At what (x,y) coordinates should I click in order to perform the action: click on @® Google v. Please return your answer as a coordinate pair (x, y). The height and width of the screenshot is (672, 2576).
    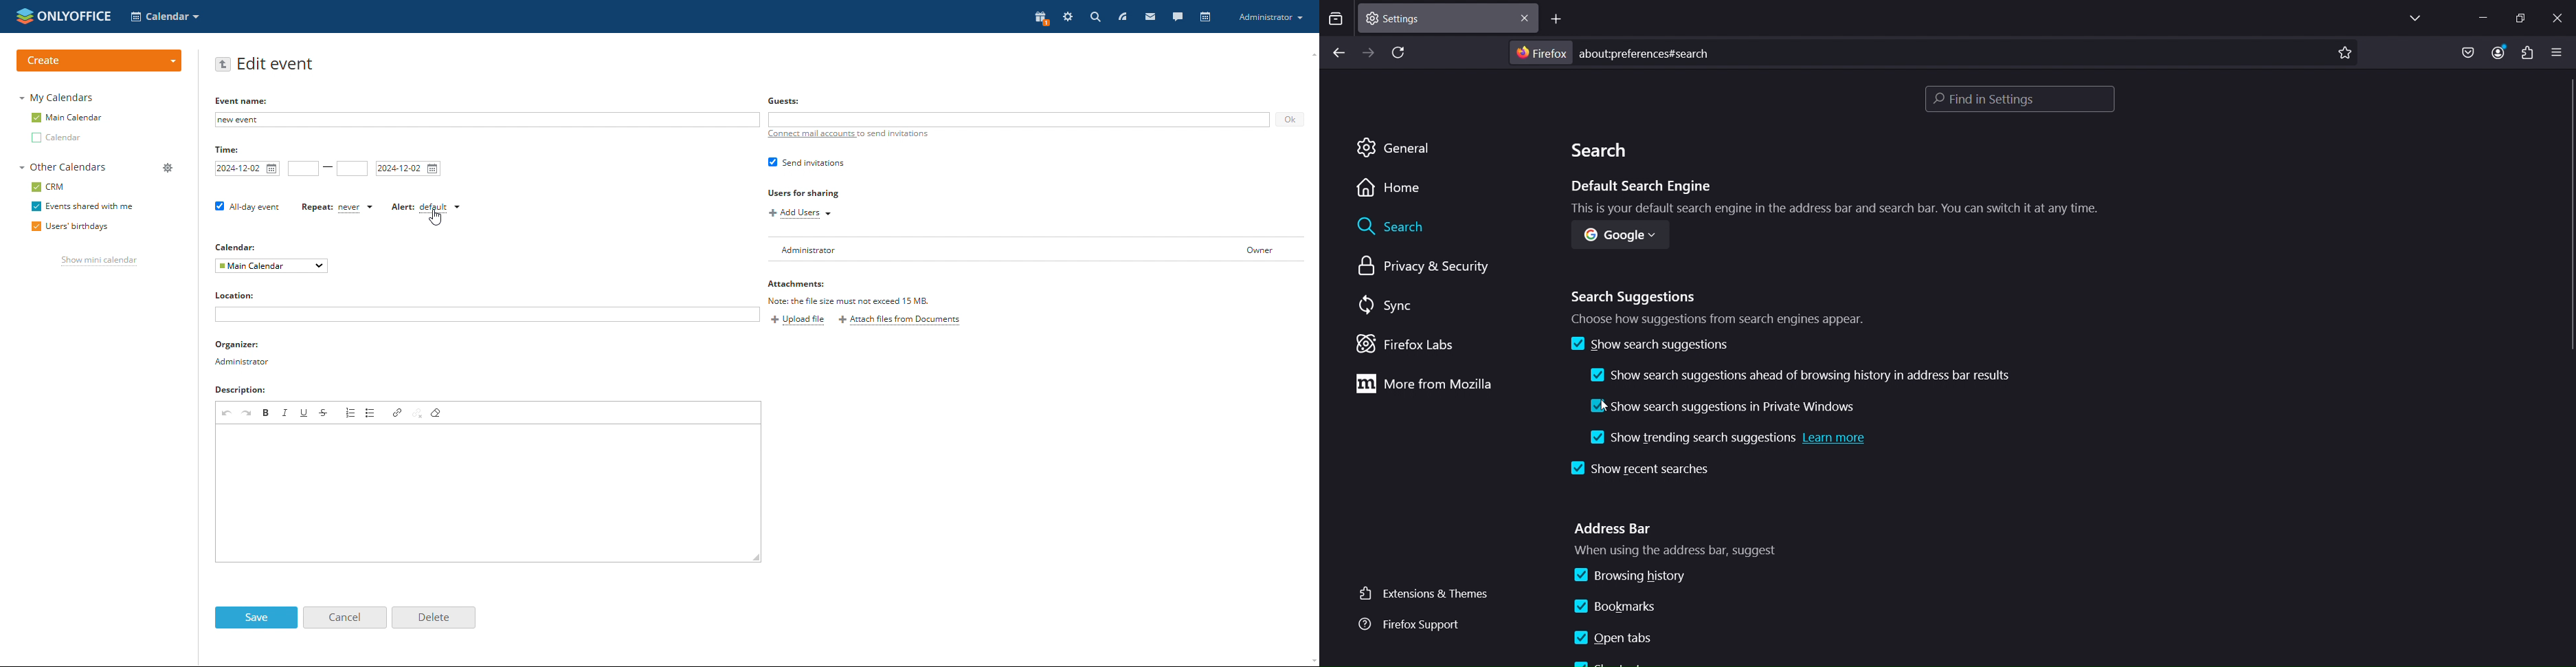
    Looking at the image, I should click on (1615, 238).